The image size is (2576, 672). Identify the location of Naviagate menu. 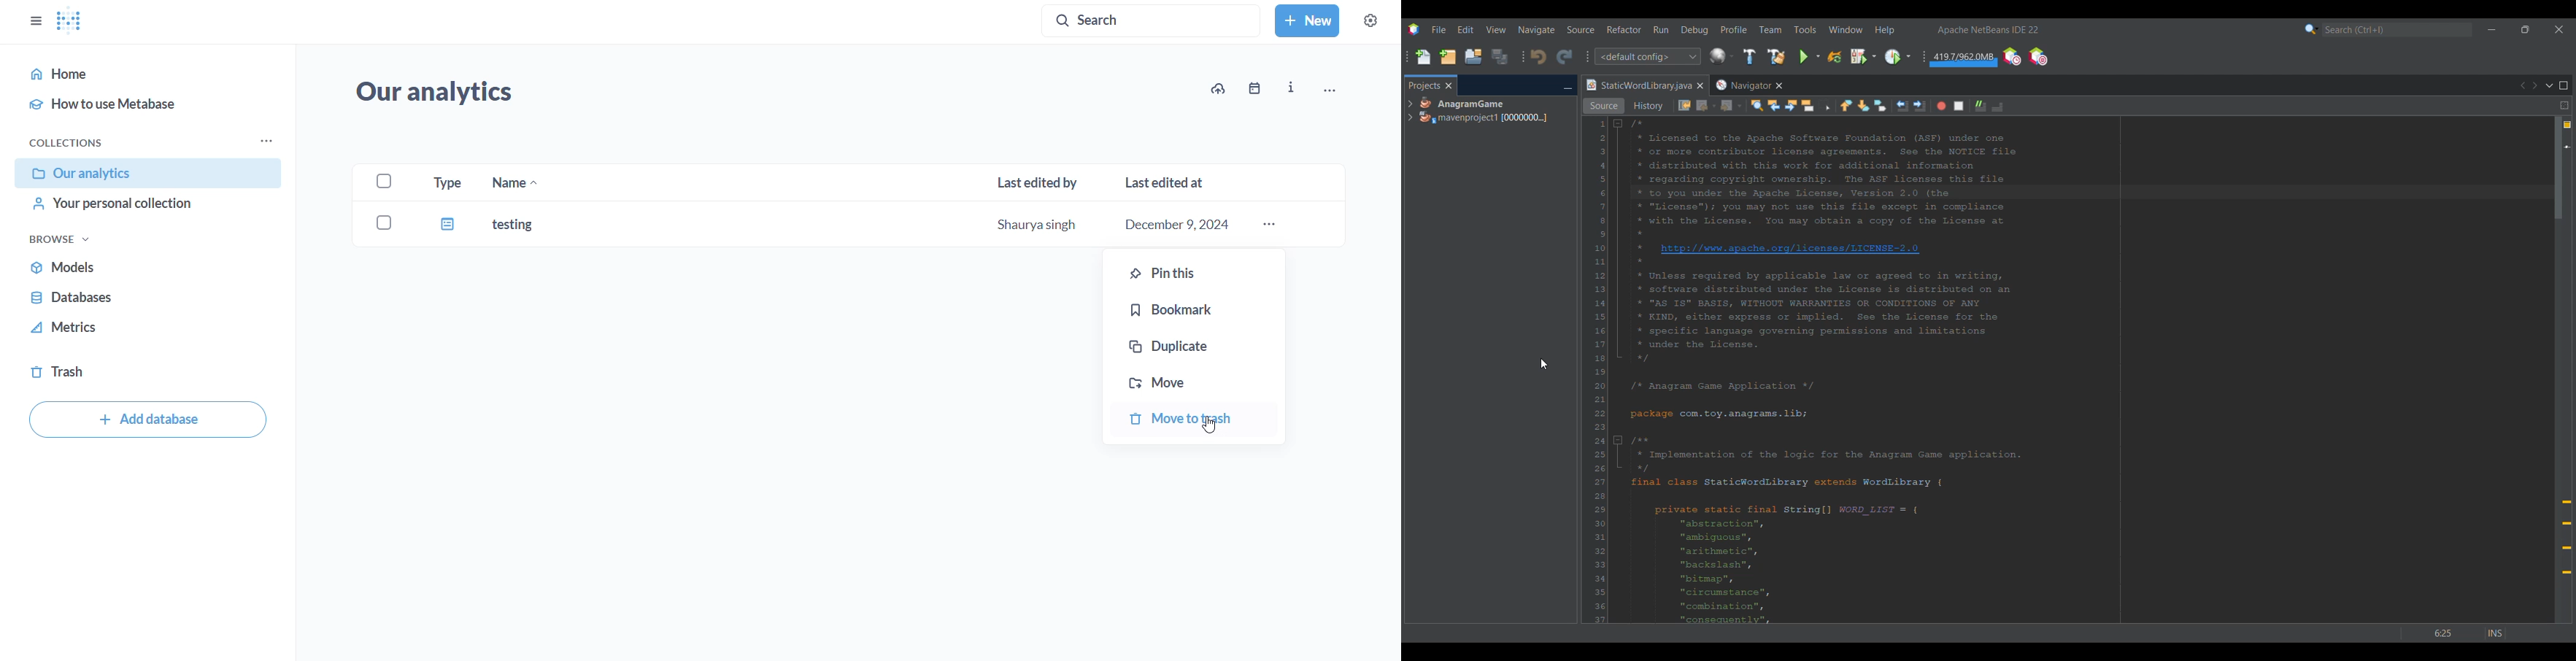
(1536, 30).